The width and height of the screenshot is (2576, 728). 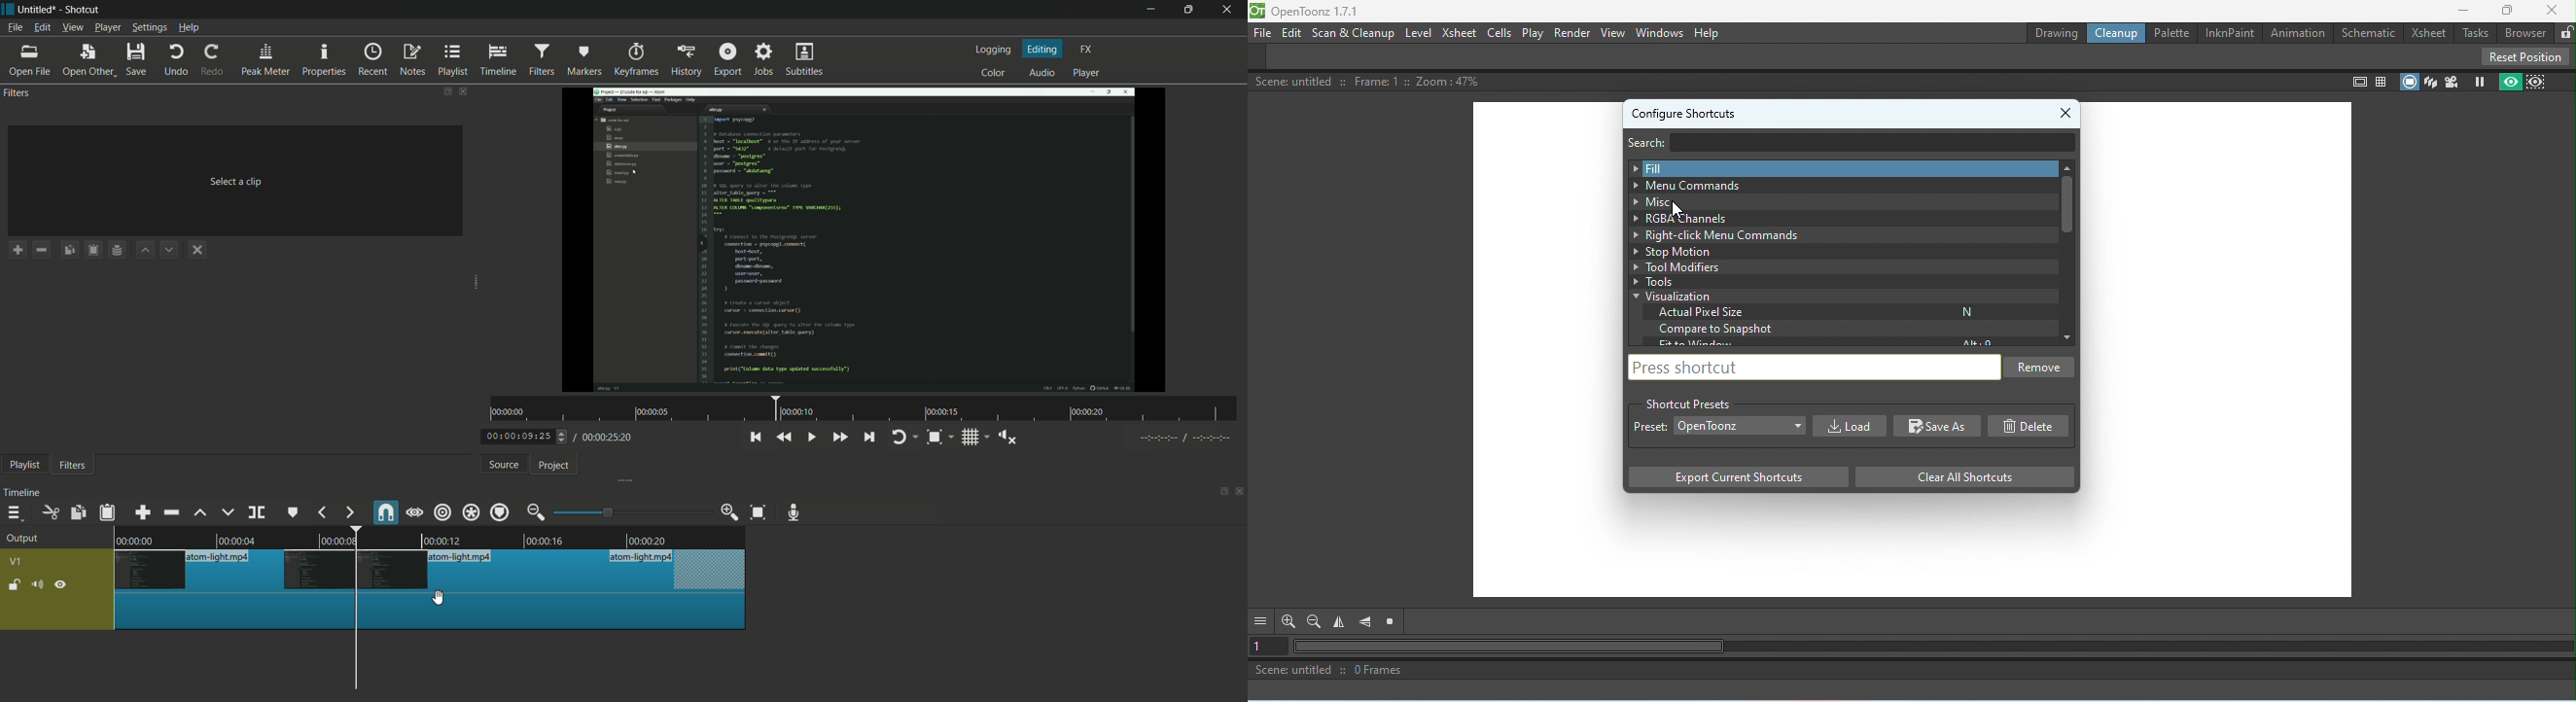 What do you see at coordinates (201, 513) in the screenshot?
I see `lift` at bounding box center [201, 513].